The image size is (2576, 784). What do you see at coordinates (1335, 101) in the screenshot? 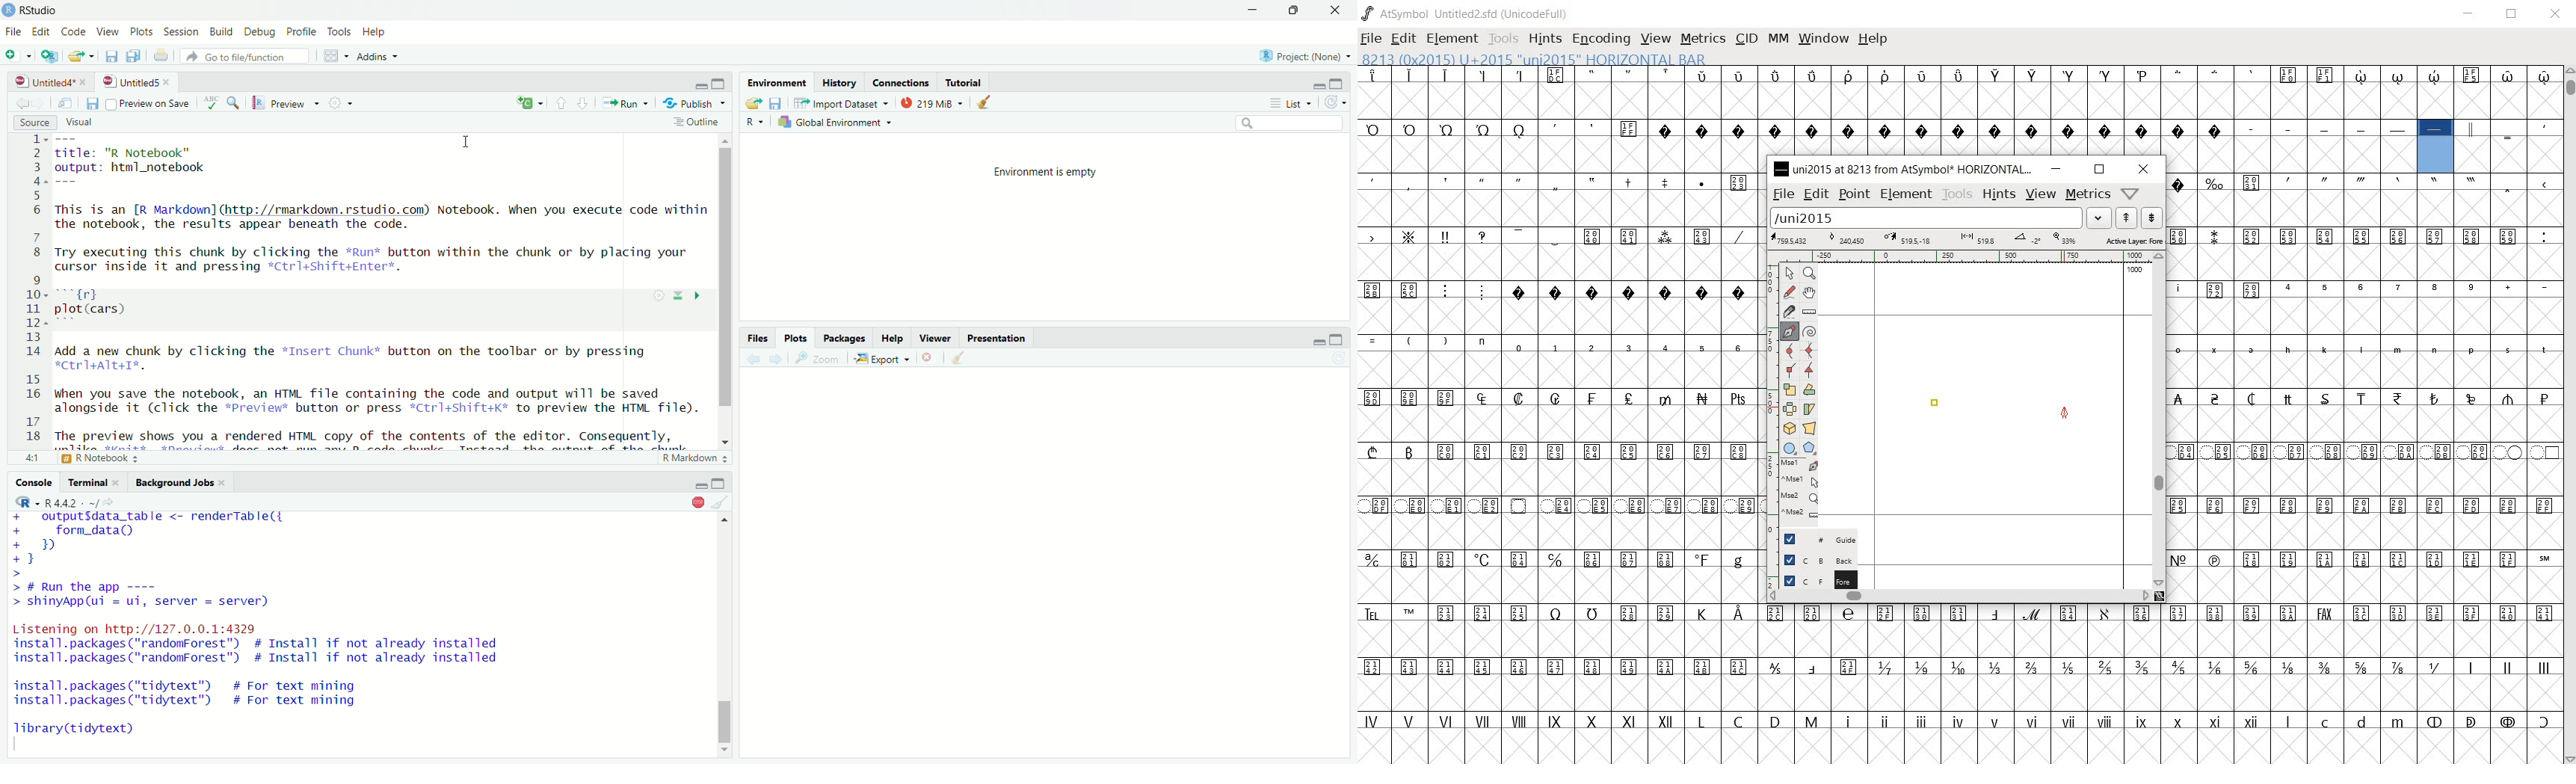
I see `refresh the list of objects` at bounding box center [1335, 101].